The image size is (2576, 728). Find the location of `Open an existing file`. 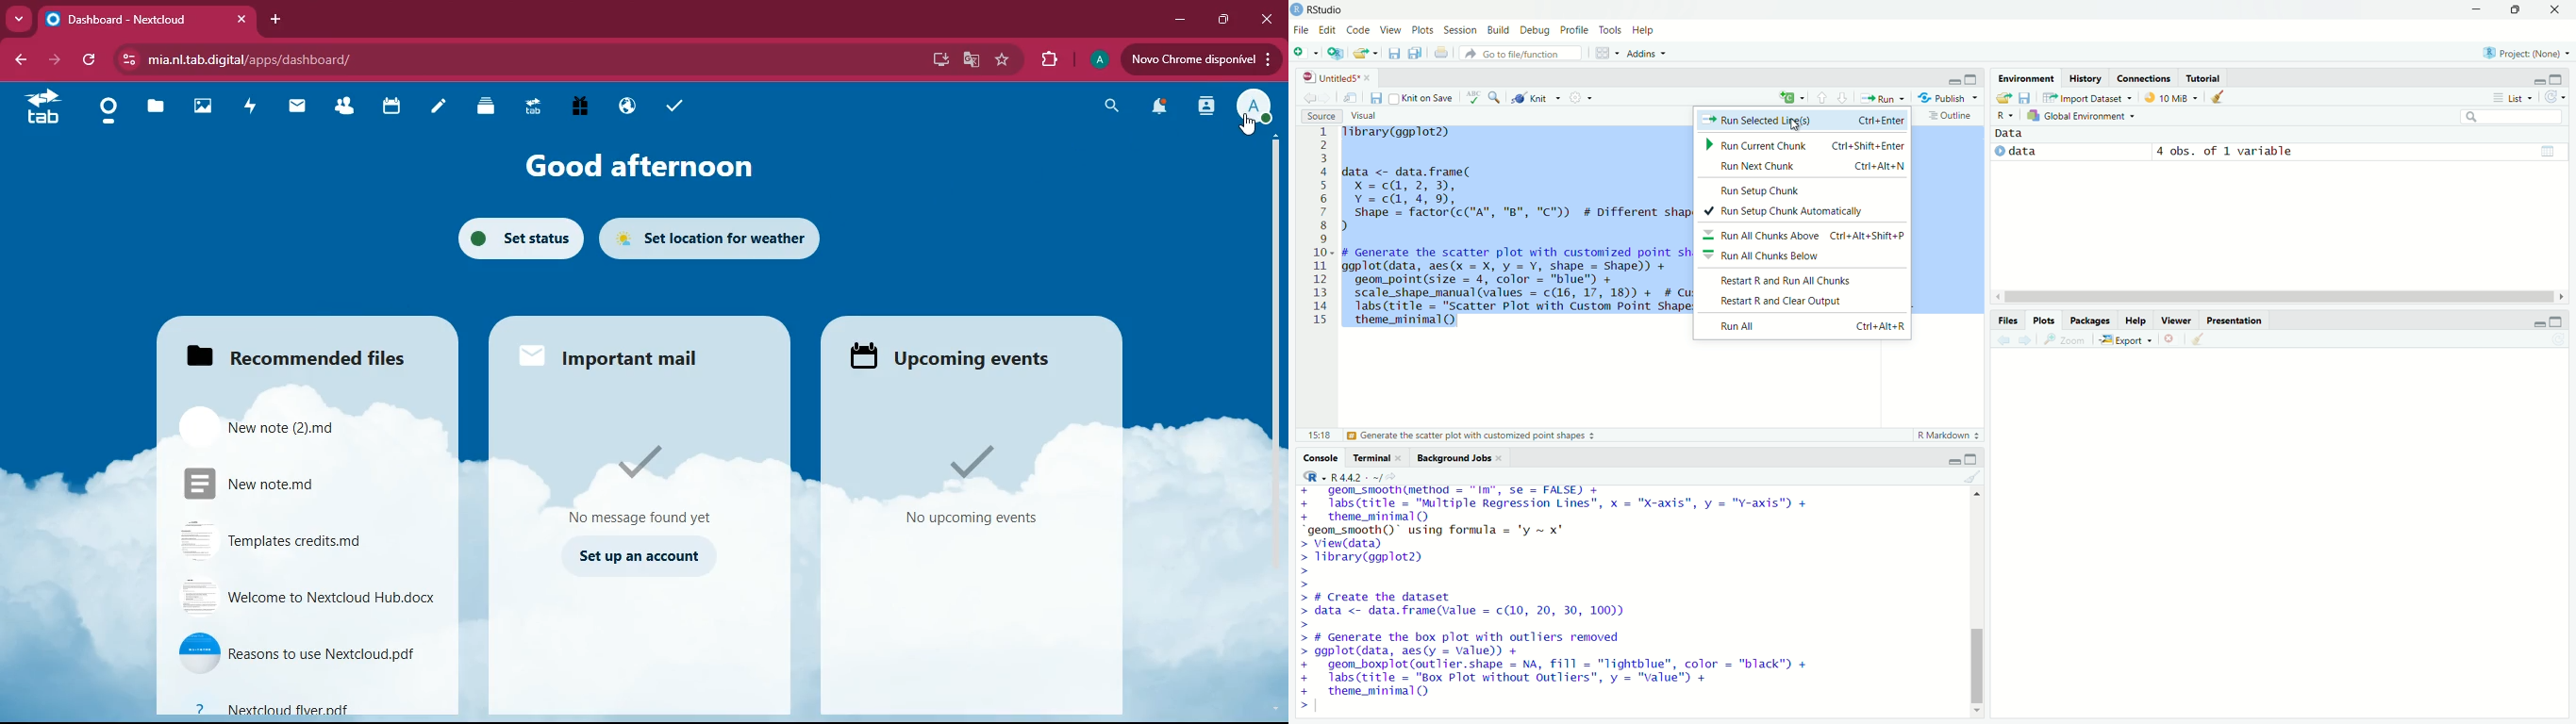

Open an existing file is located at coordinates (1360, 53).